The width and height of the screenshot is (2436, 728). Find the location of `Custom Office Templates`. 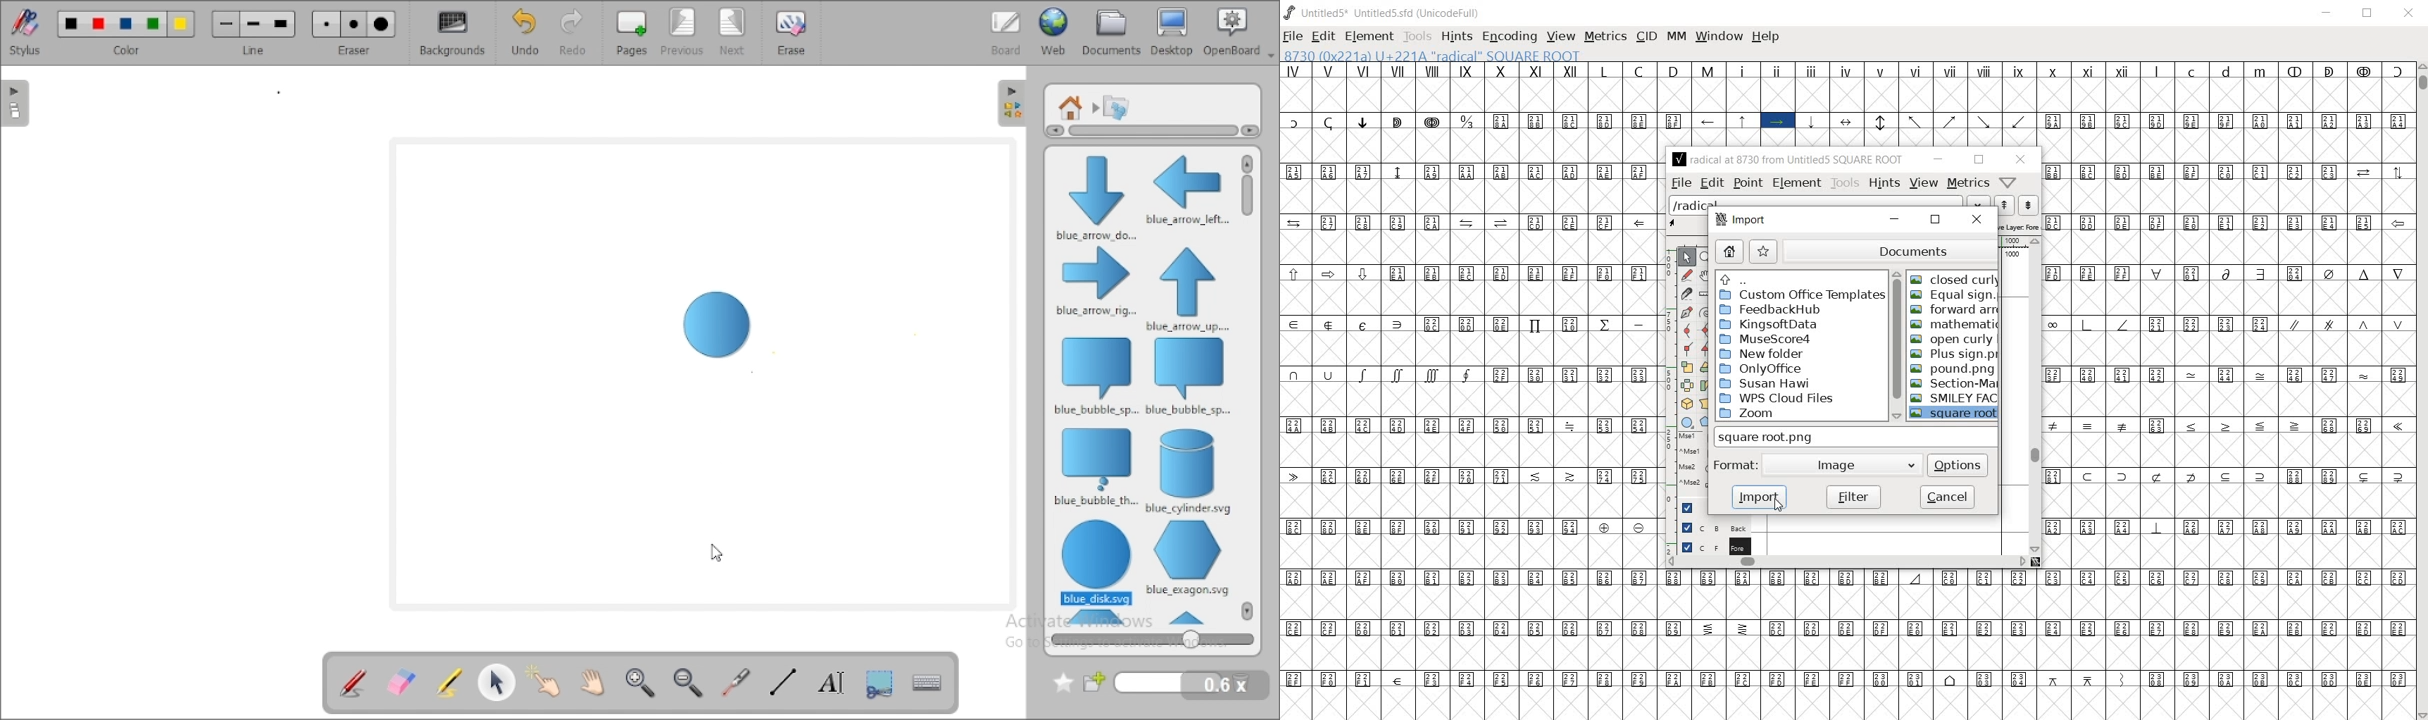

Custom Office Templates is located at coordinates (1802, 294).